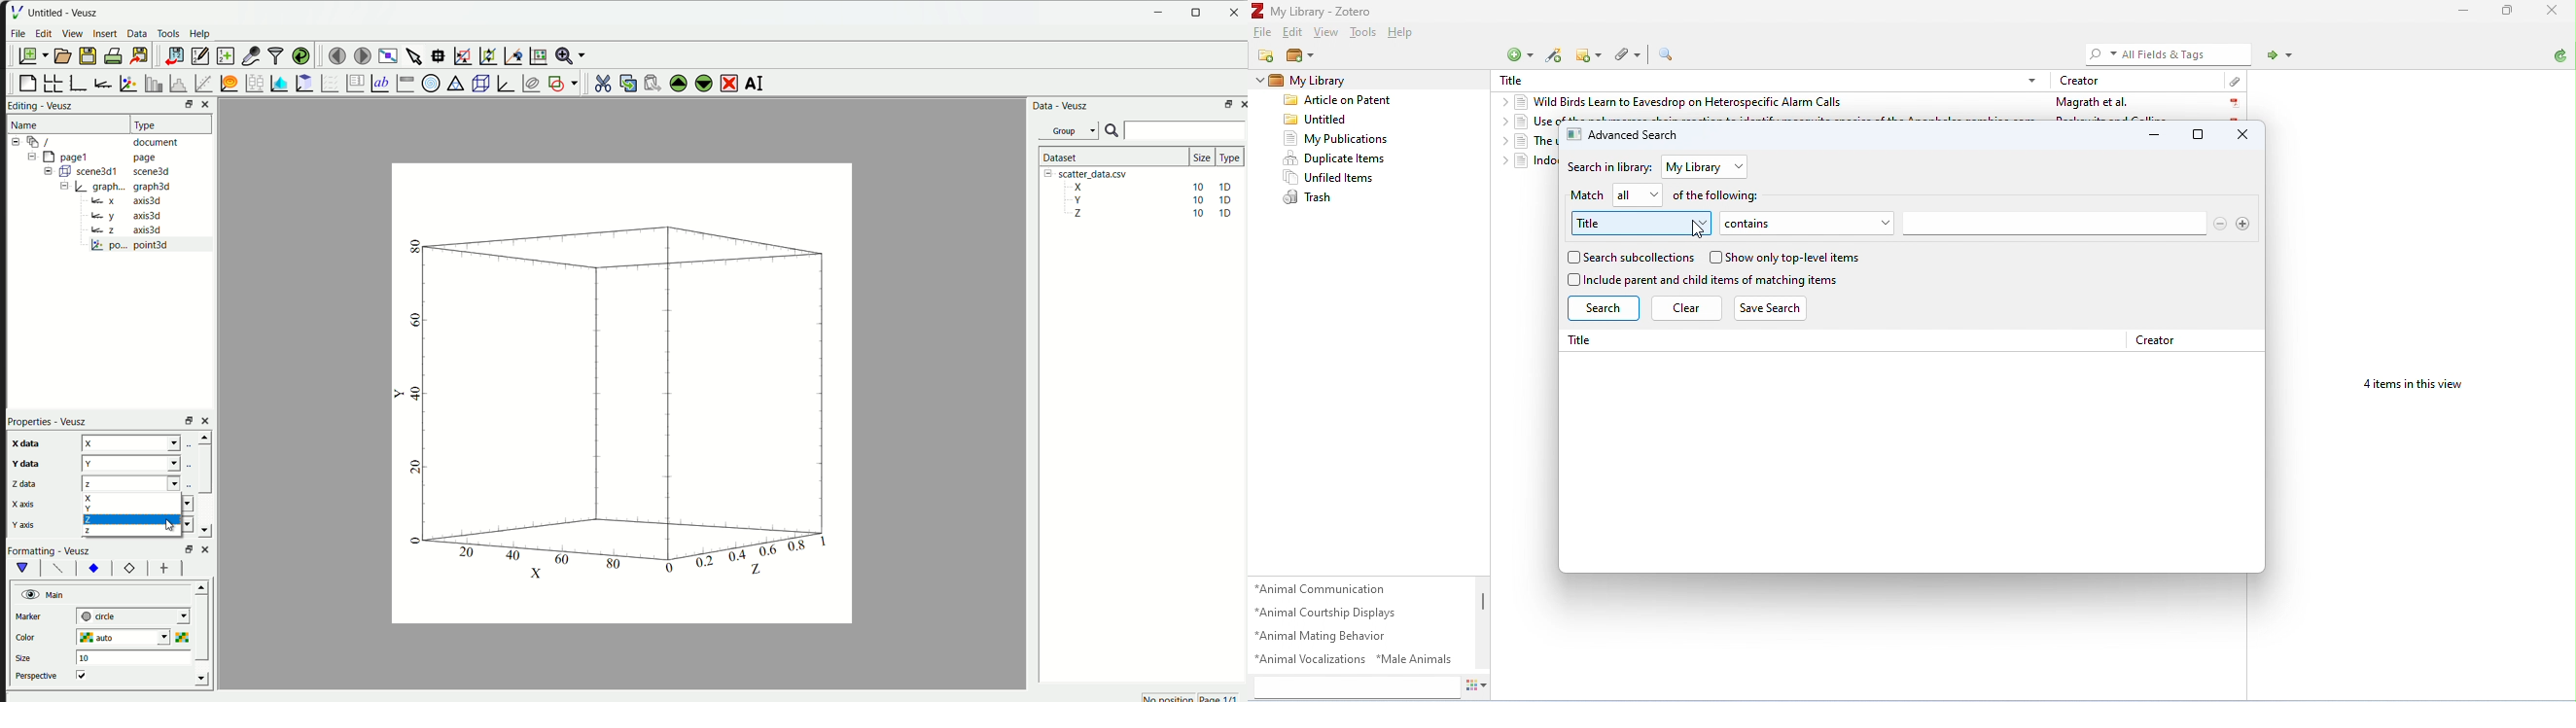  Describe the element at coordinates (1603, 309) in the screenshot. I see `search` at that location.